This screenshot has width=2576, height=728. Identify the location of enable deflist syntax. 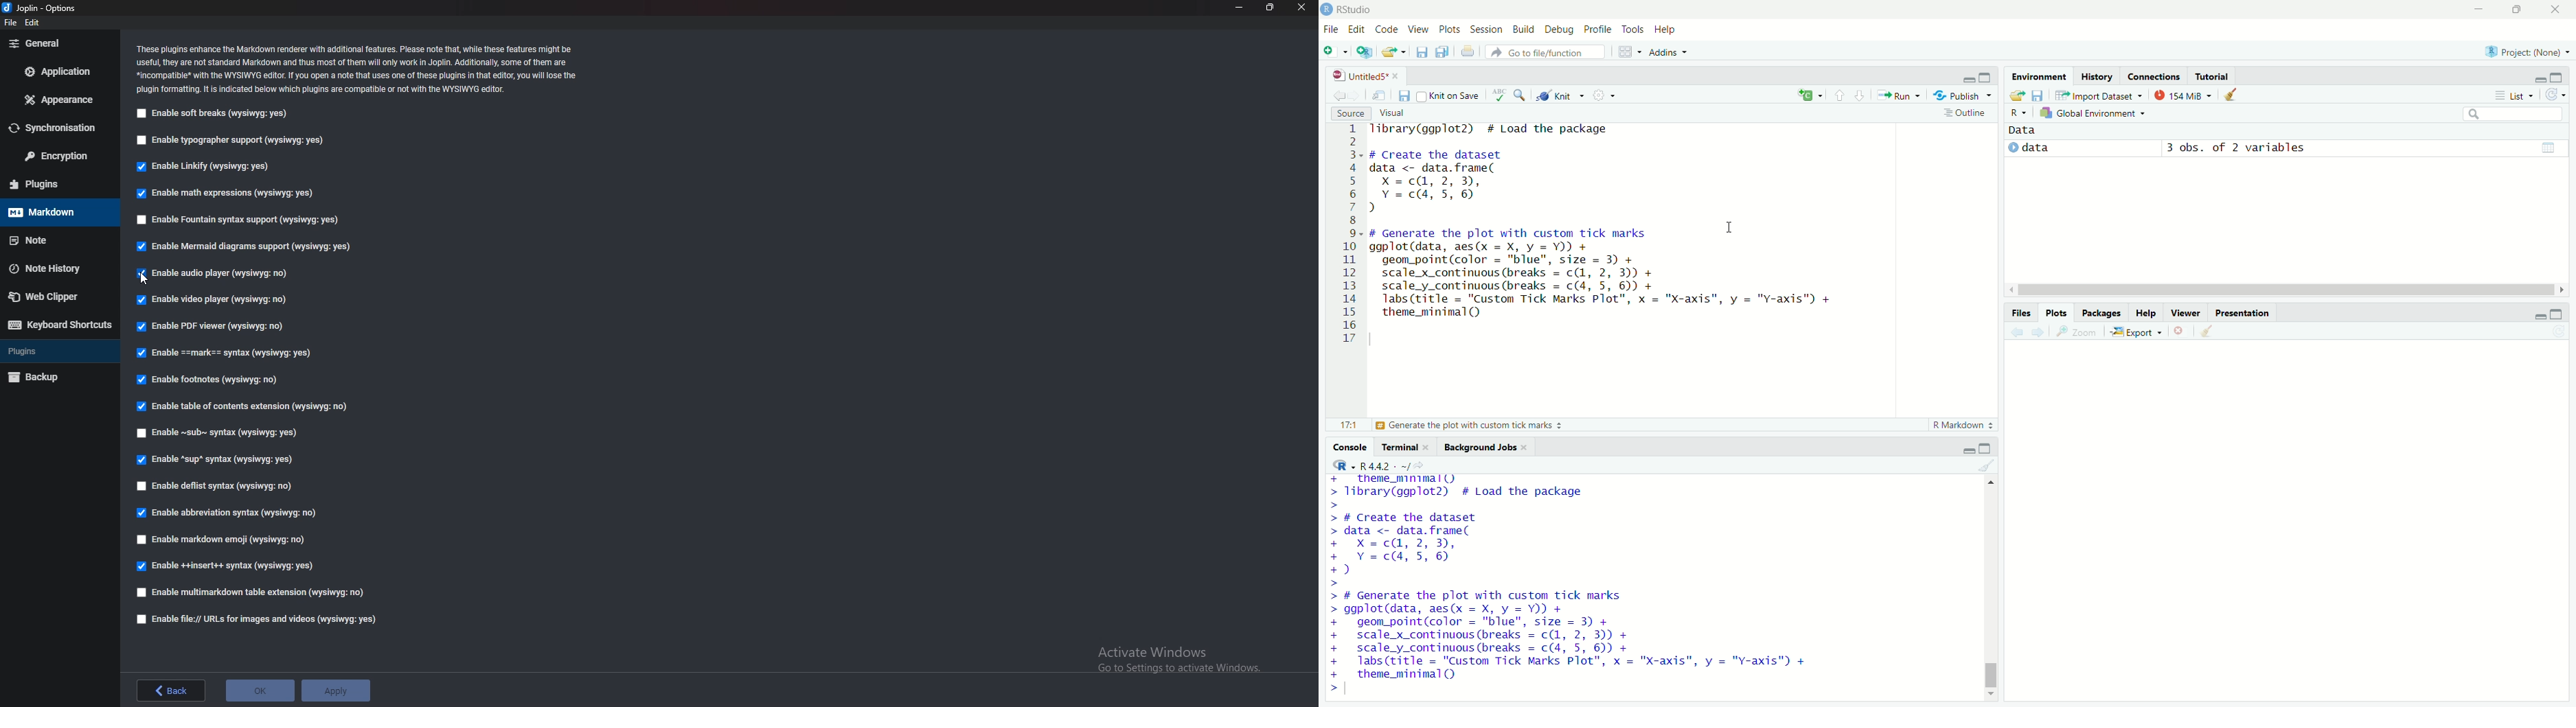
(215, 486).